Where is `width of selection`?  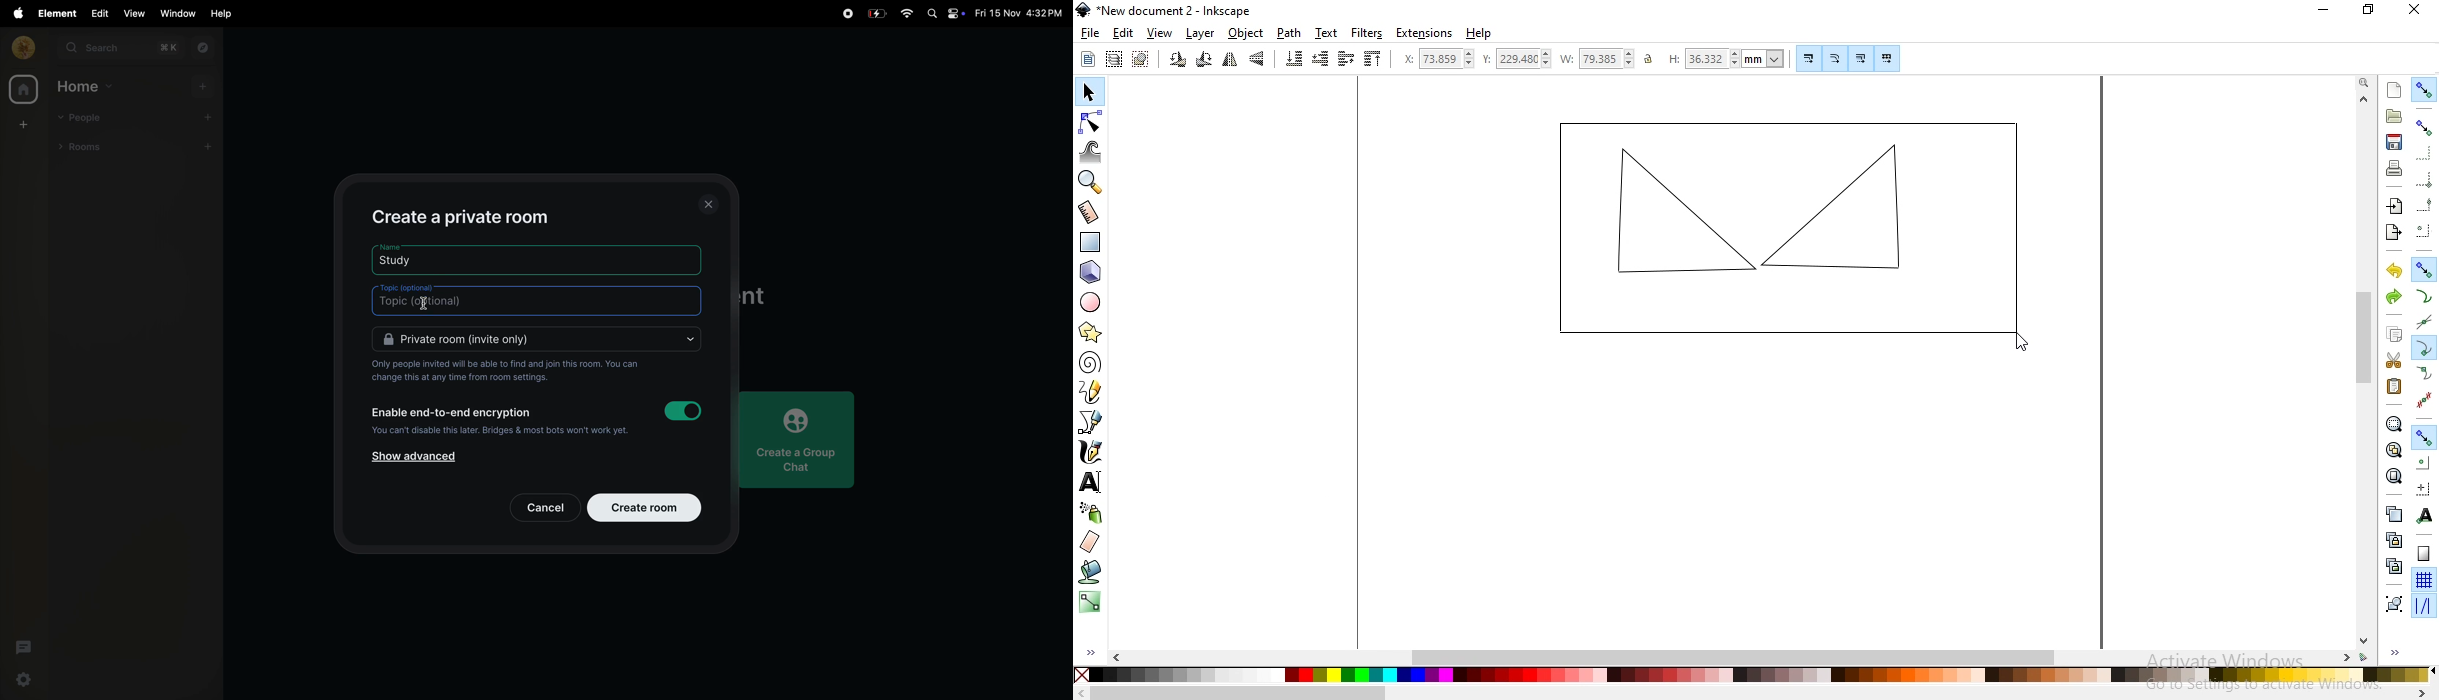
width of selection is located at coordinates (1597, 58).